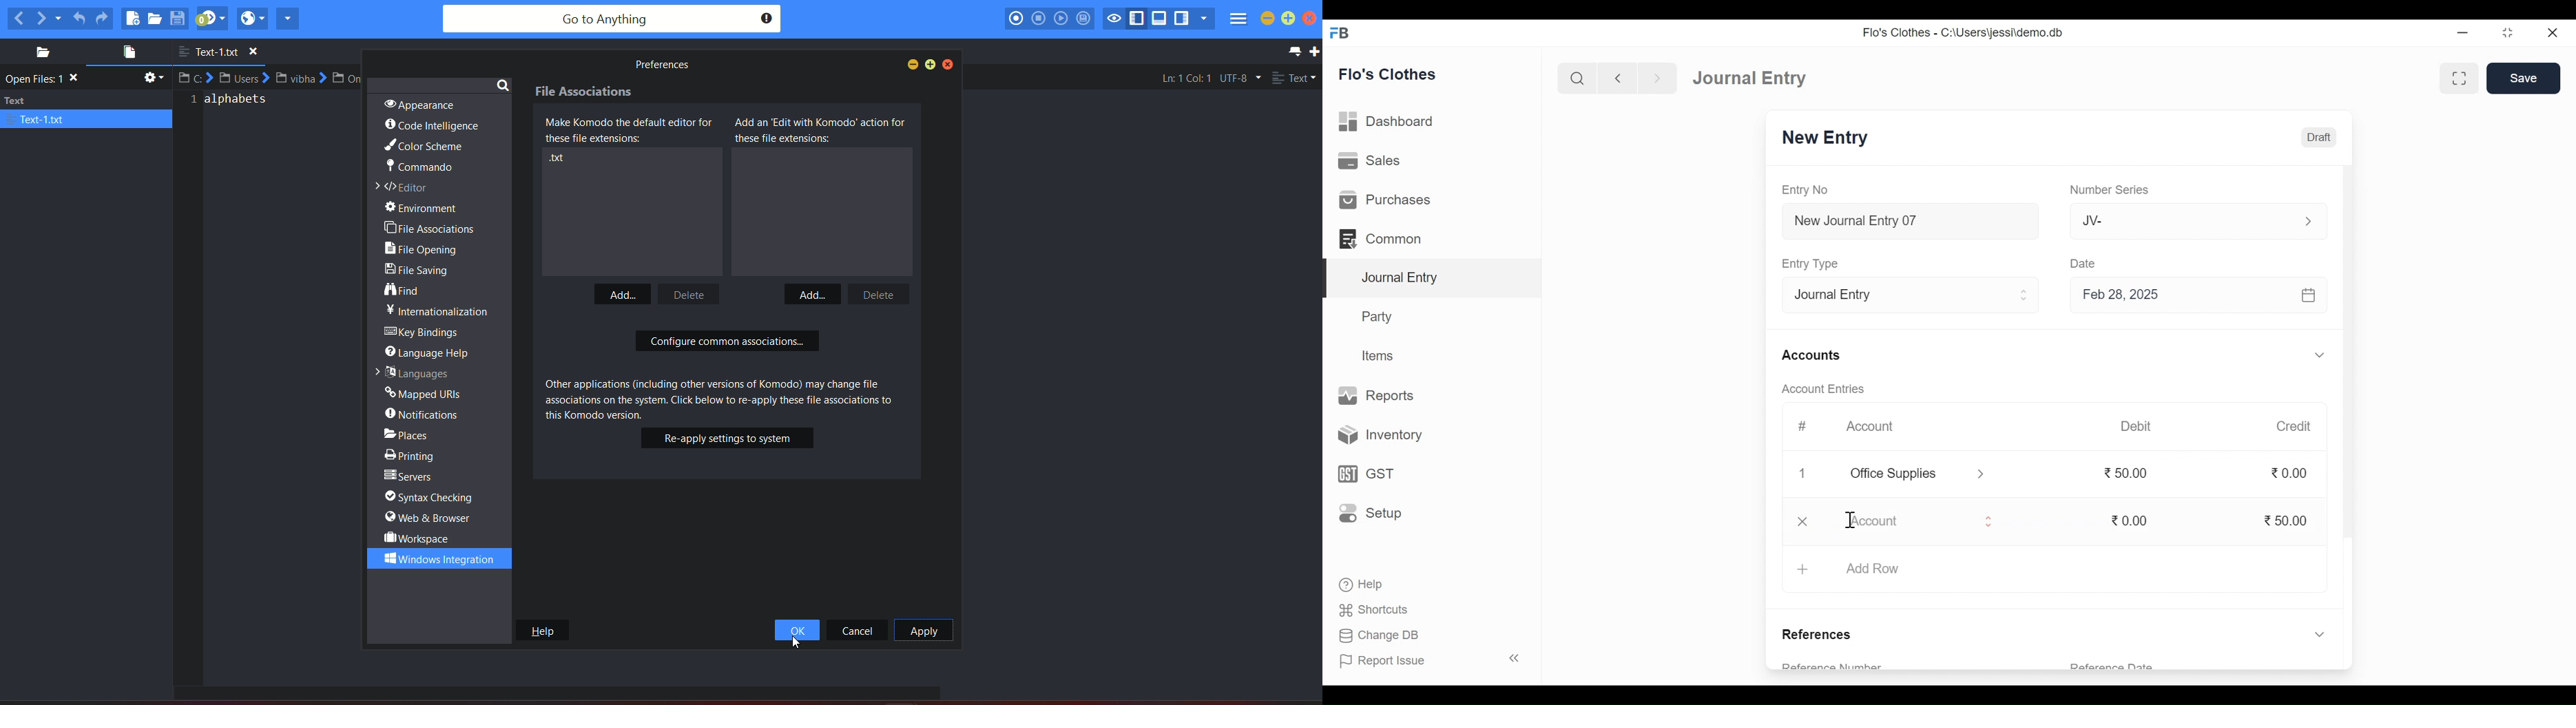  I want to click on show/hide bottom pane, so click(1161, 20).